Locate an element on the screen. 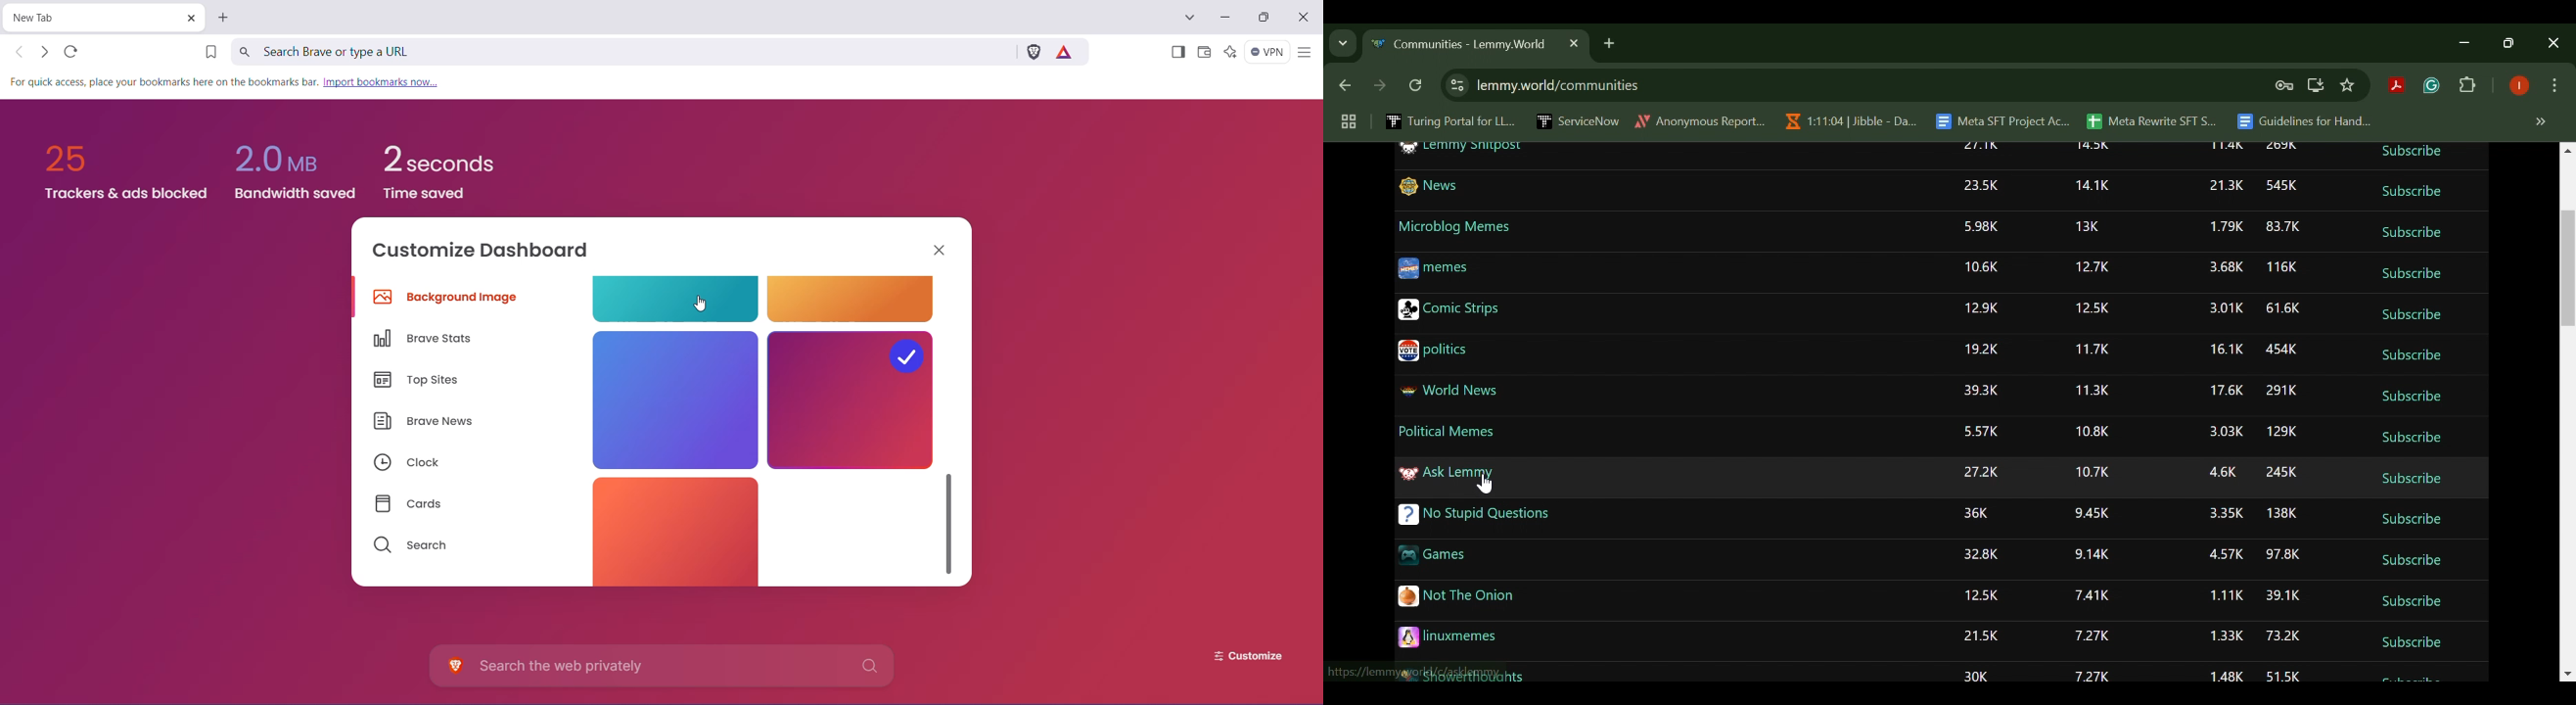 Image resolution: width=2576 pixels, height=728 pixels. 3.35K is located at coordinates (2225, 515).